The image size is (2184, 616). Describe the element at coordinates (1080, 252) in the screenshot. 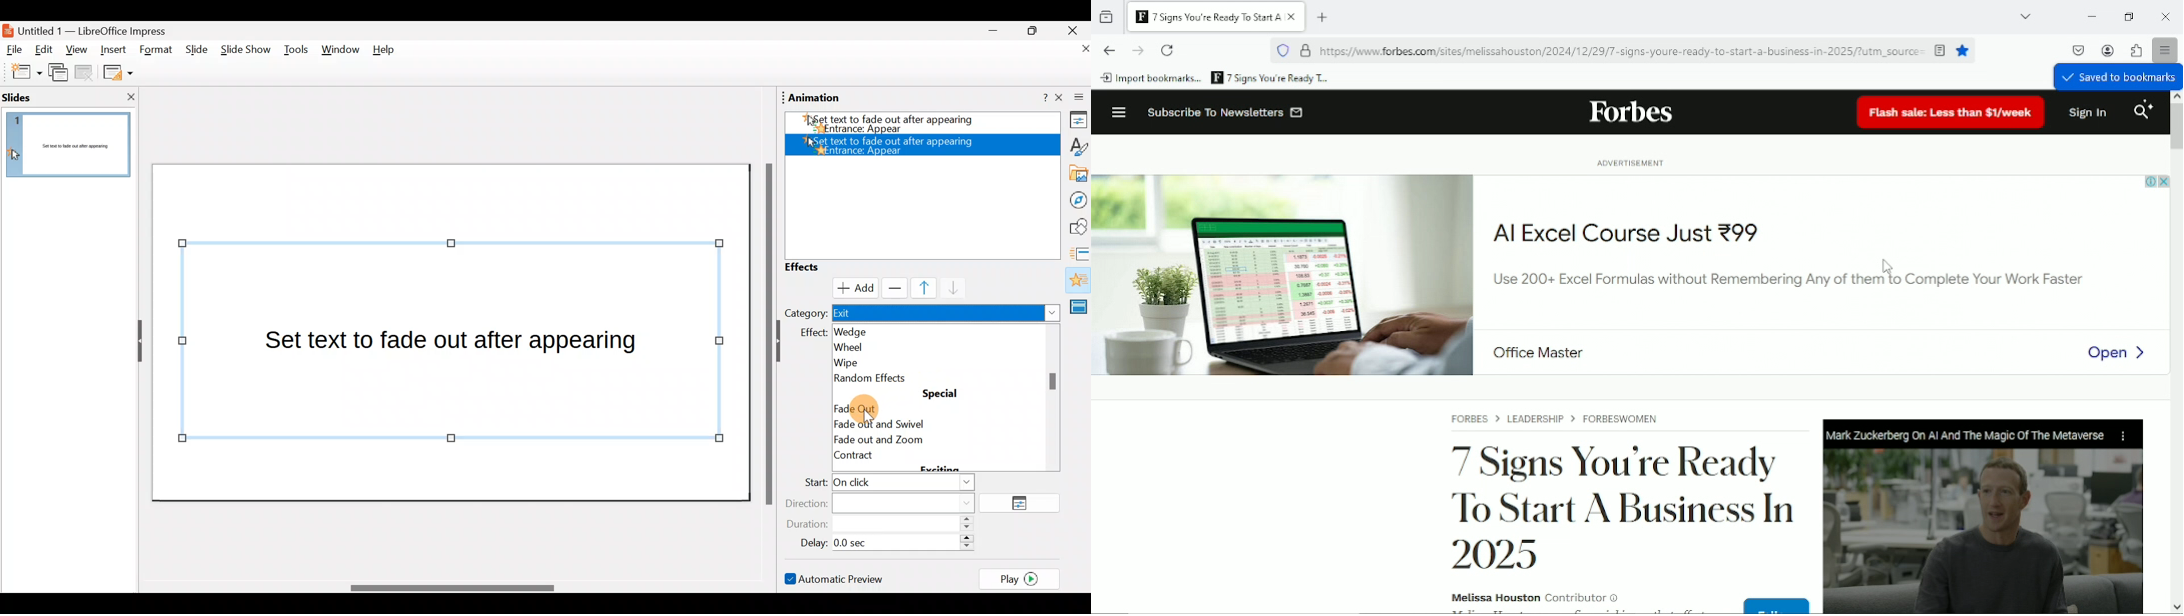

I see `Slides transition` at that location.